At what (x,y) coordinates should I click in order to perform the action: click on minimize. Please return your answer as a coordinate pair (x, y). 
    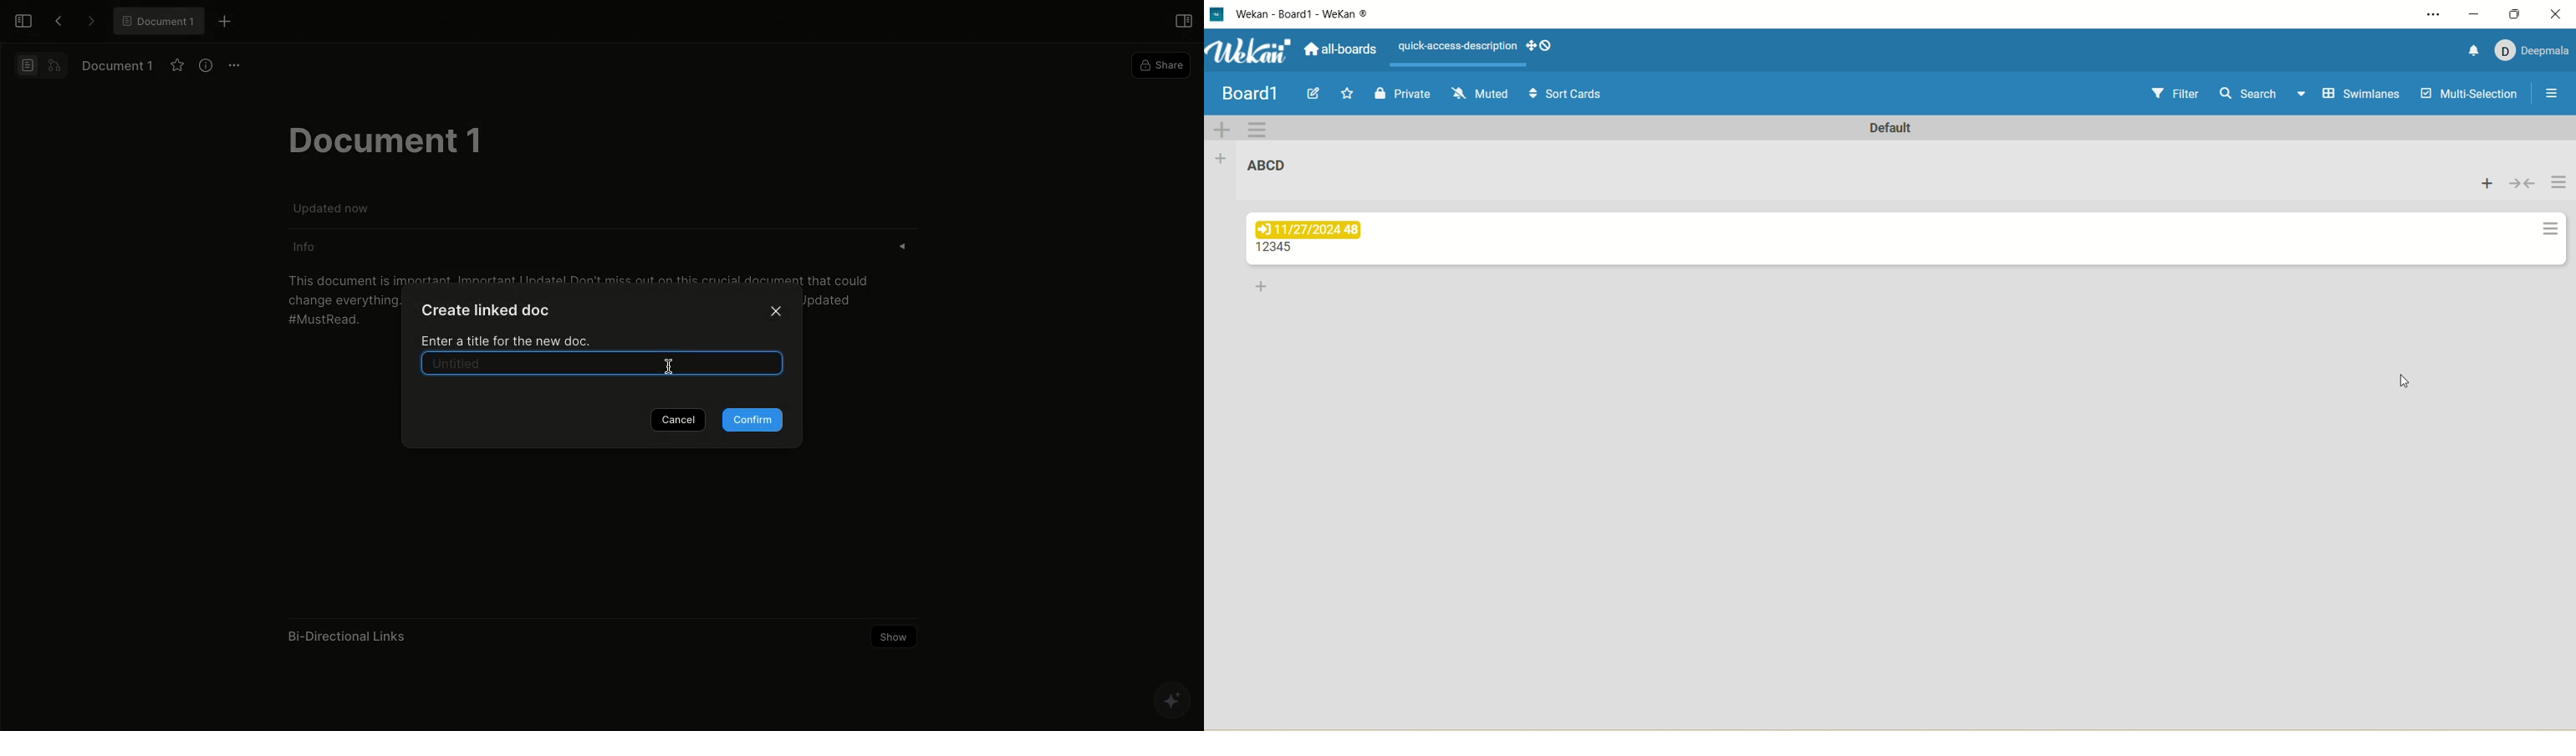
    Looking at the image, I should click on (2476, 16).